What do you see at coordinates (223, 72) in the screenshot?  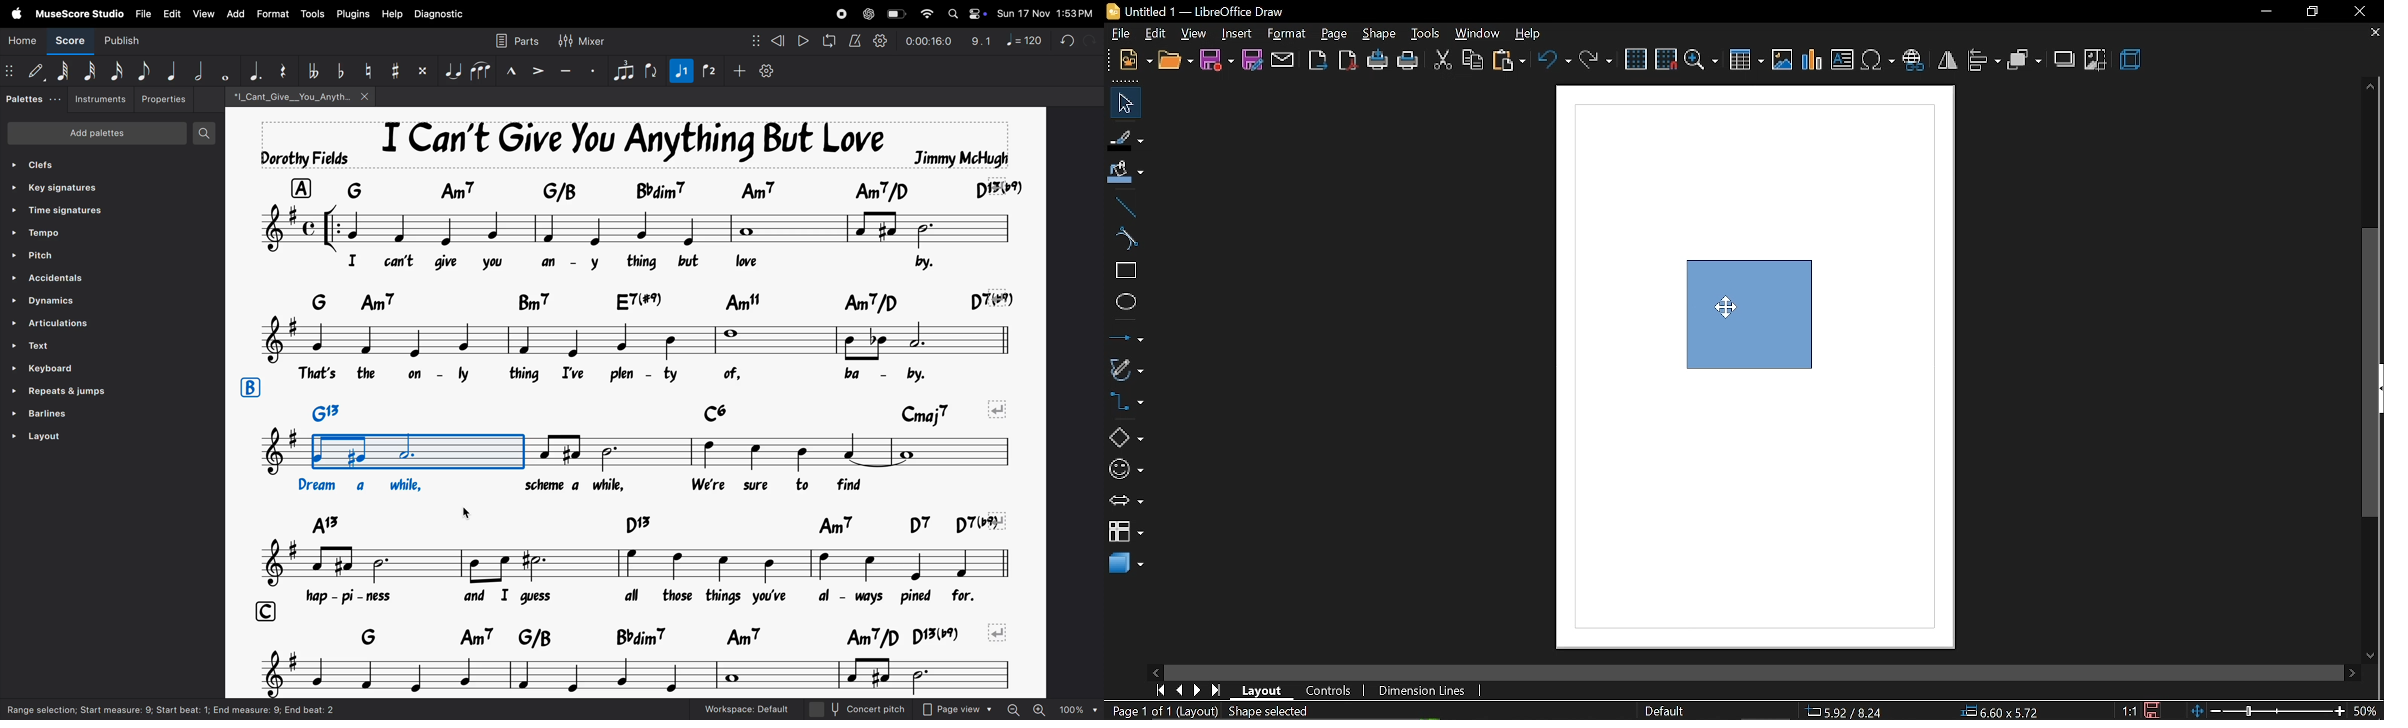 I see `whole note` at bounding box center [223, 72].